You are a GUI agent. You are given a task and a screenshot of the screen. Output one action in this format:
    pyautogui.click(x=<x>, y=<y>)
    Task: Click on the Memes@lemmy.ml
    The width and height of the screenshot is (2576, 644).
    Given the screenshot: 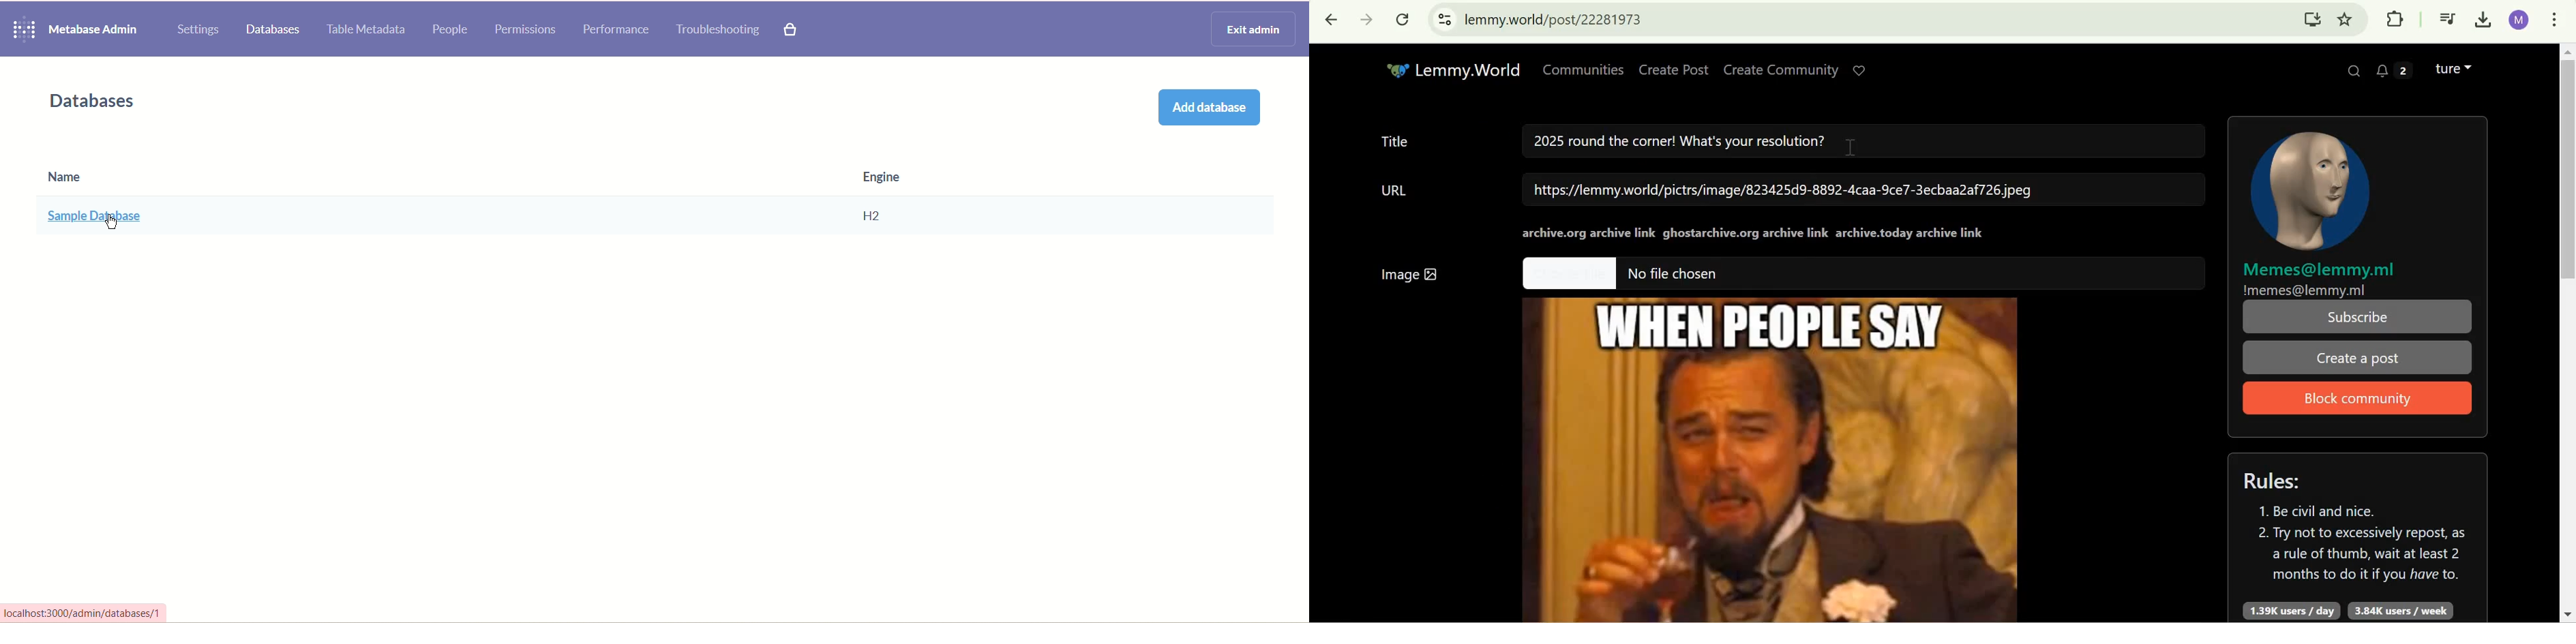 What is the action you would take?
    pyautogui.click(x=2321, y=271)
    